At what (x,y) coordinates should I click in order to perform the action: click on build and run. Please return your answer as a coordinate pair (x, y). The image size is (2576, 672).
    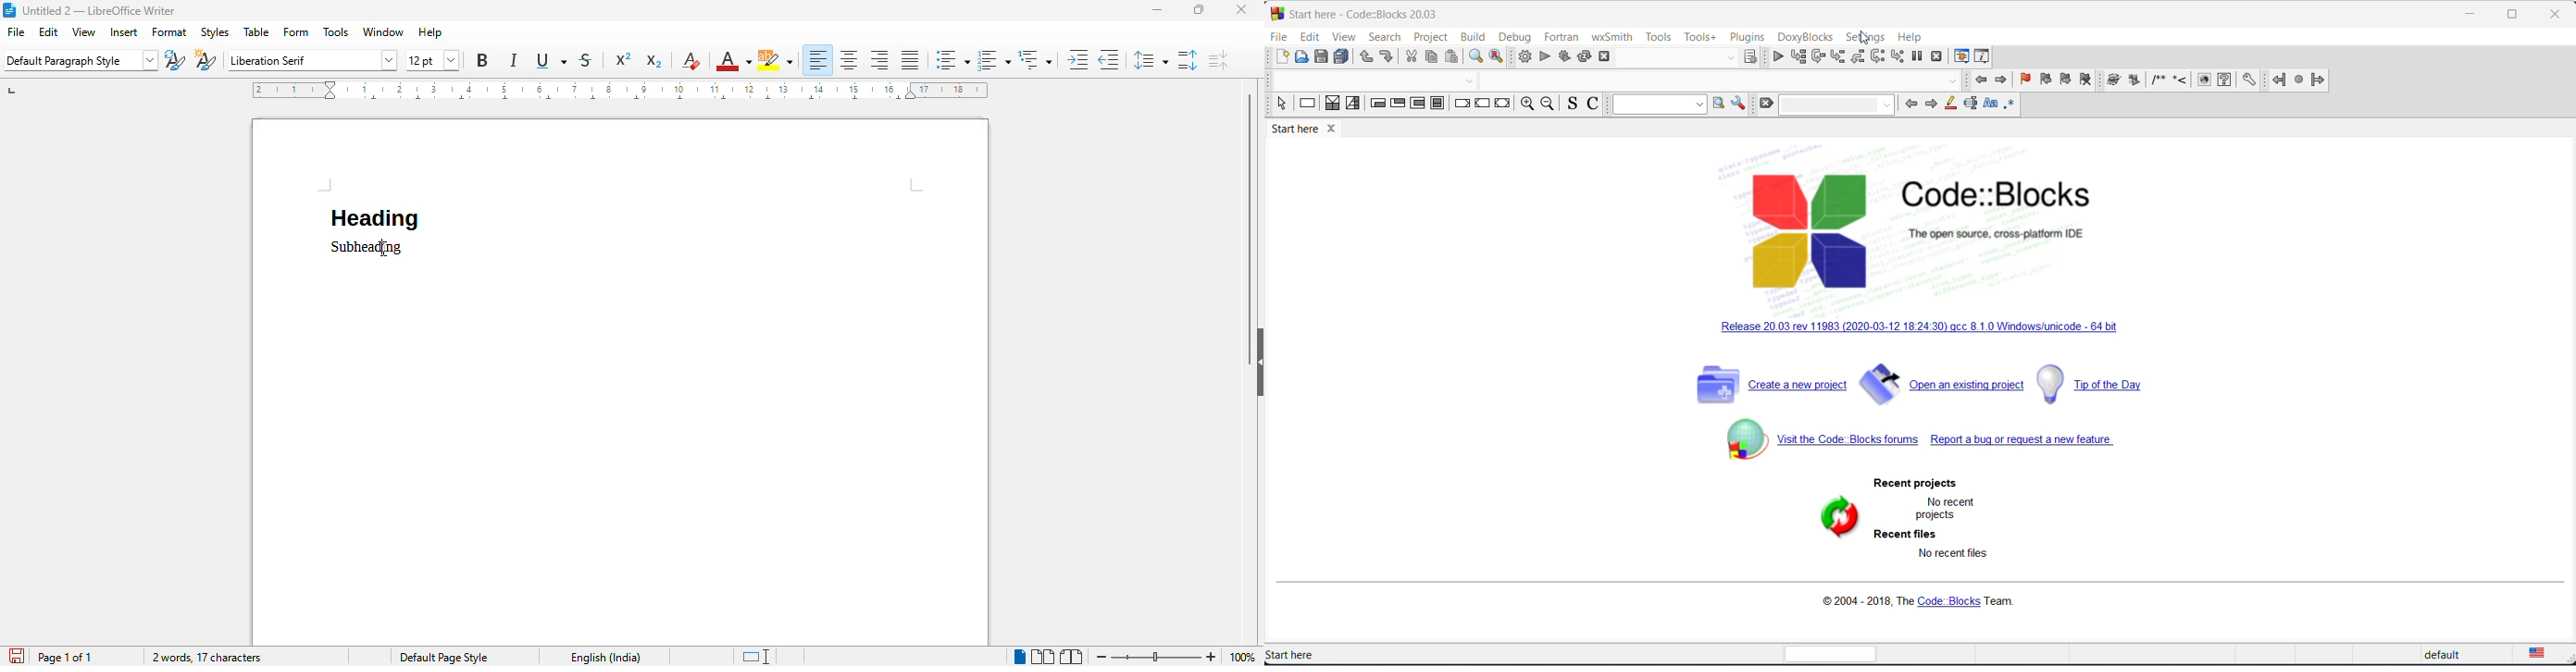
    Looking at the image, I should click on (1563, 55).